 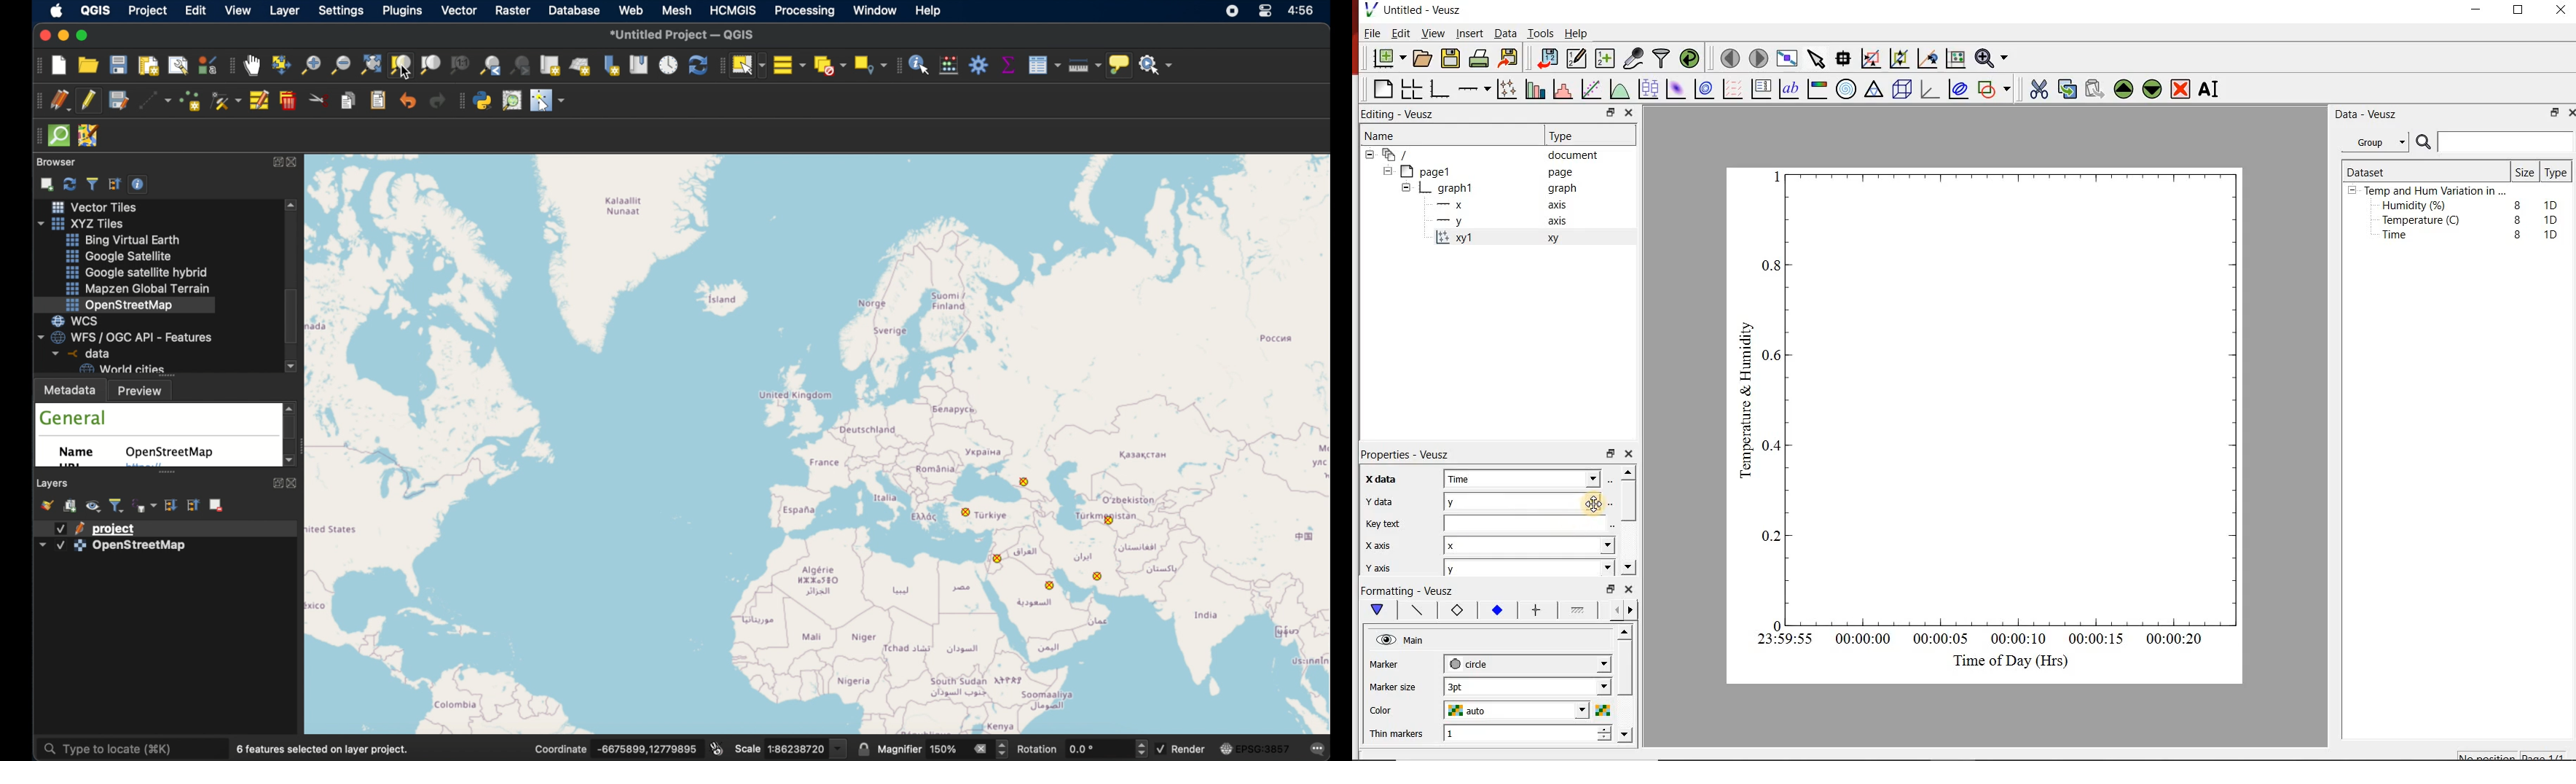 I want to click on add selected layers, so click(x=45, y=183).